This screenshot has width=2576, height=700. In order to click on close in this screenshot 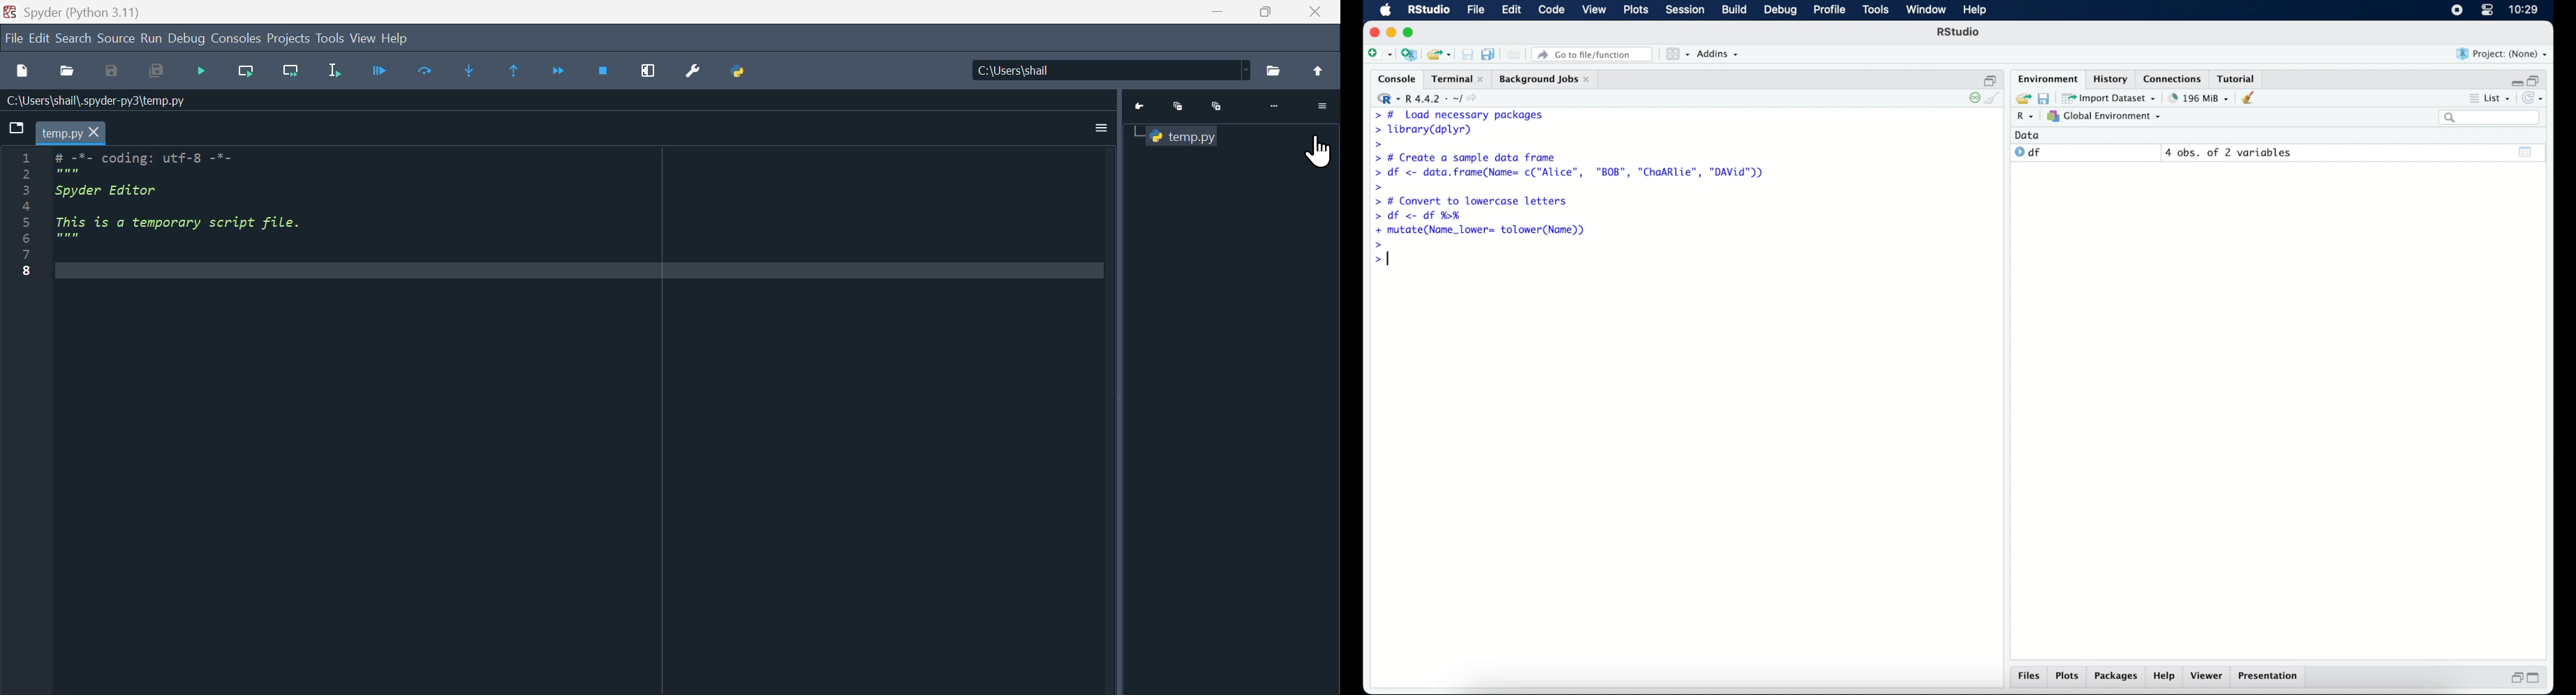, I will do `click(96, 133)`.